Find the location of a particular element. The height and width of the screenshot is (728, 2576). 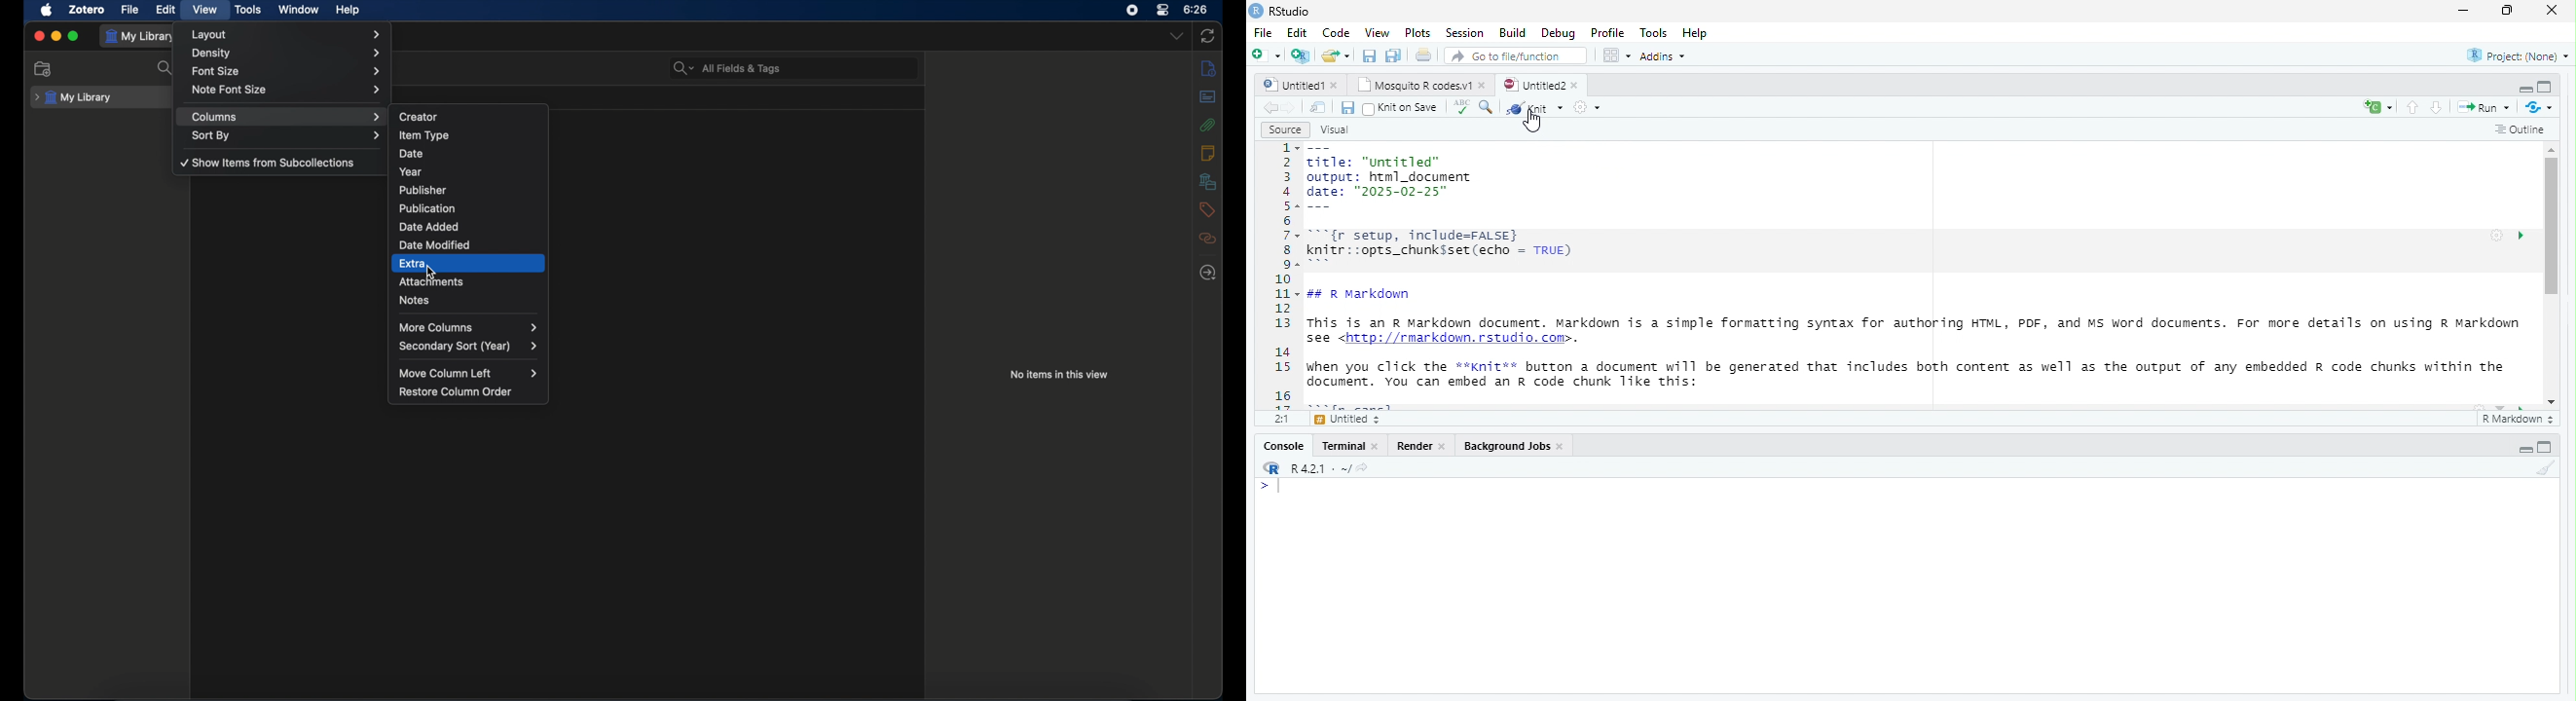

R 4.2.1~/ is located at coordinates (1321, 469).